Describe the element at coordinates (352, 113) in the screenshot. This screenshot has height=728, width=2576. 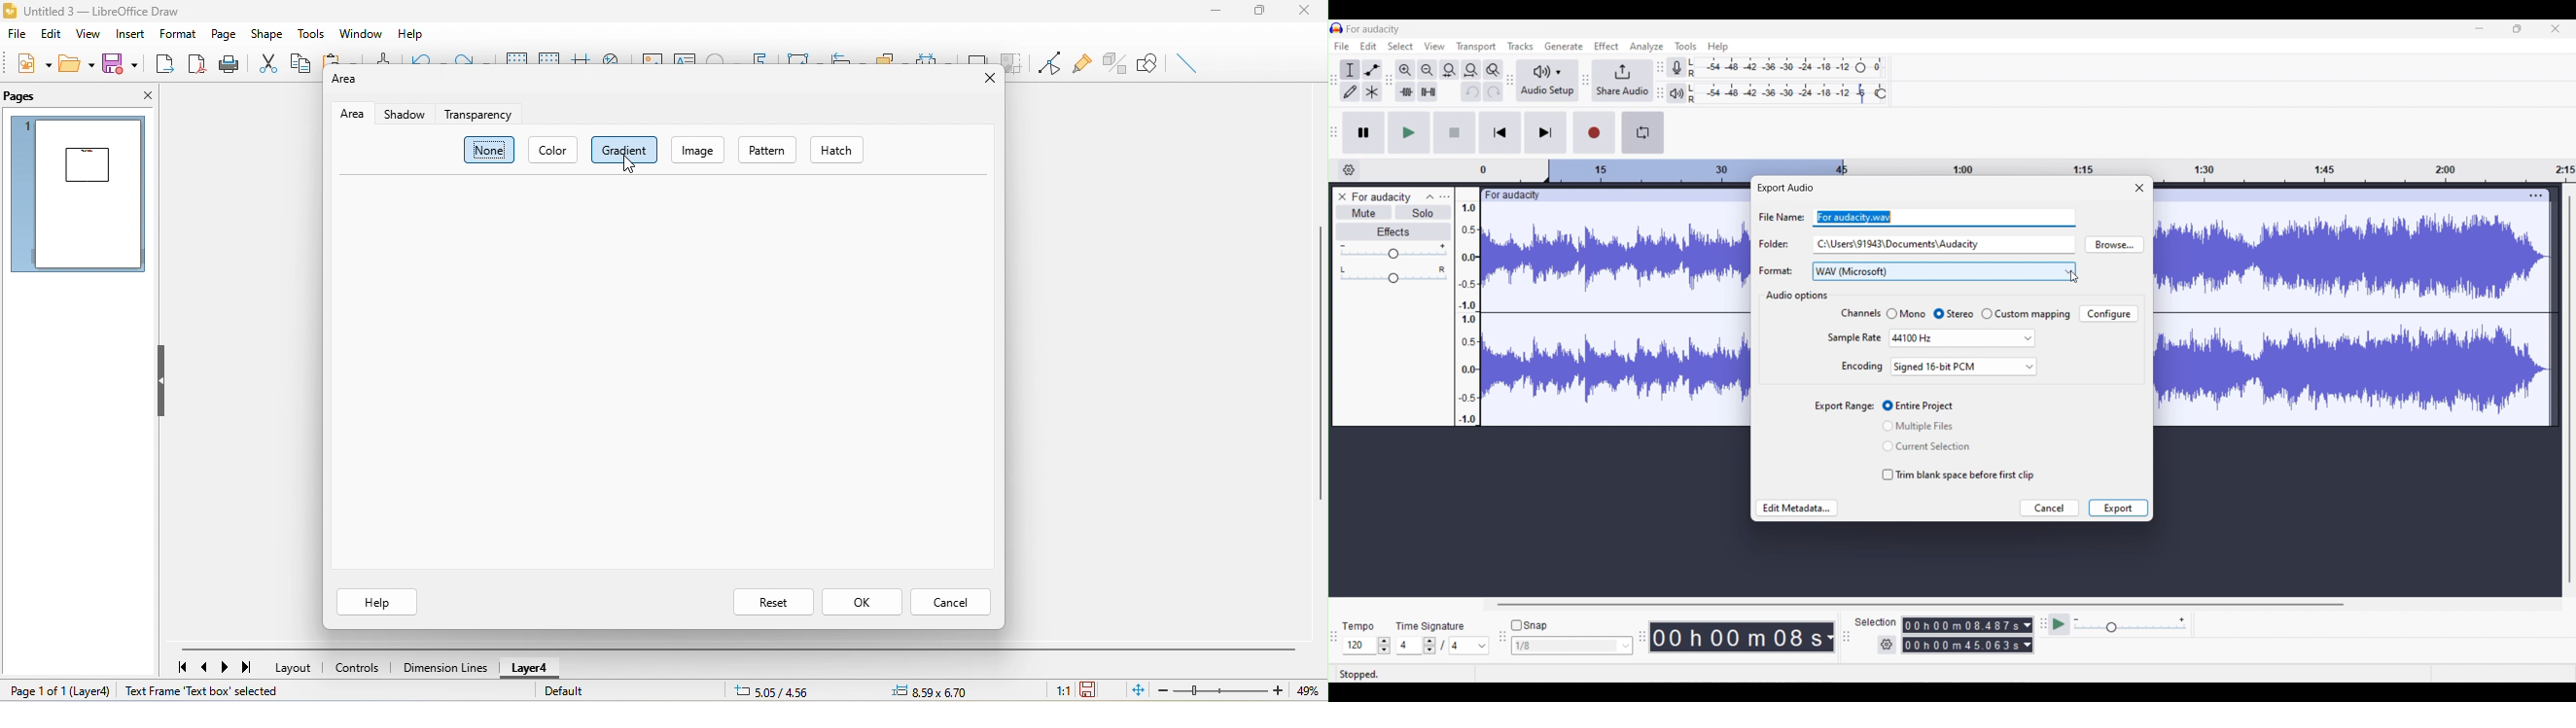
I see `area` at that location.